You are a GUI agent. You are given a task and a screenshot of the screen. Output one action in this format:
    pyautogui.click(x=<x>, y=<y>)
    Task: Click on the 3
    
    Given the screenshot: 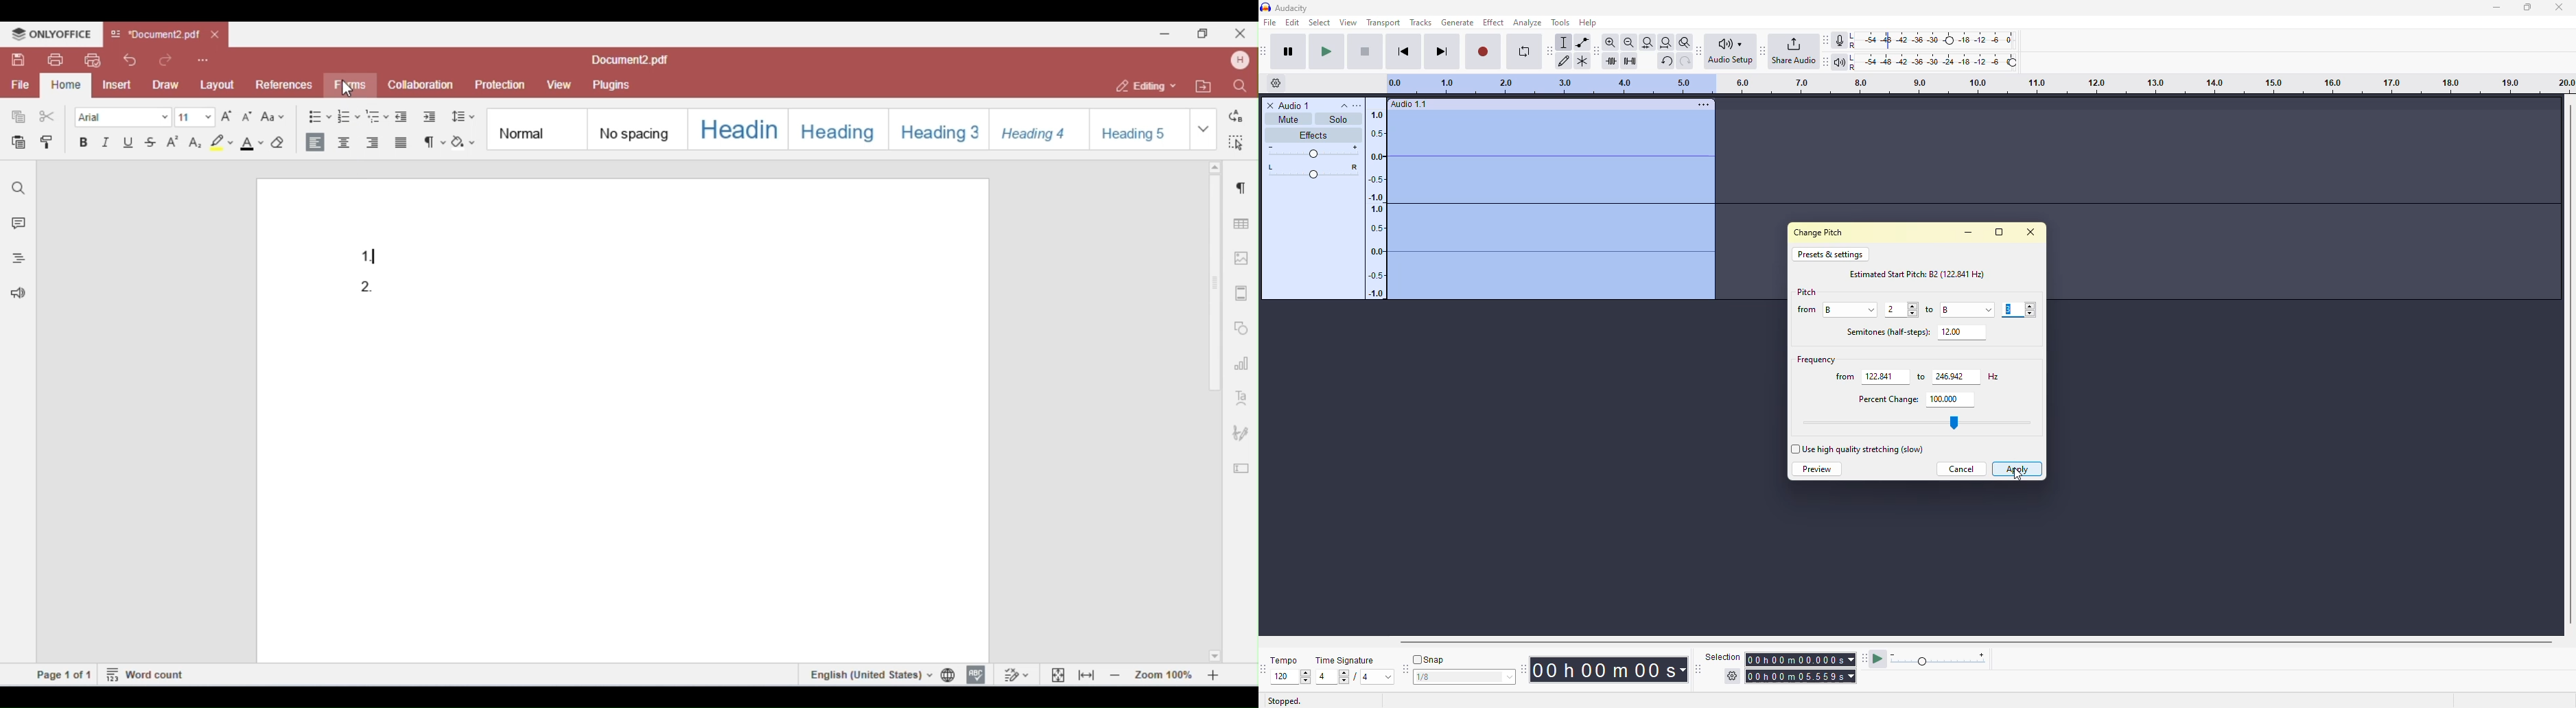 What is the action you would take?
    pyautogui.click(x=2009, y=310)
    